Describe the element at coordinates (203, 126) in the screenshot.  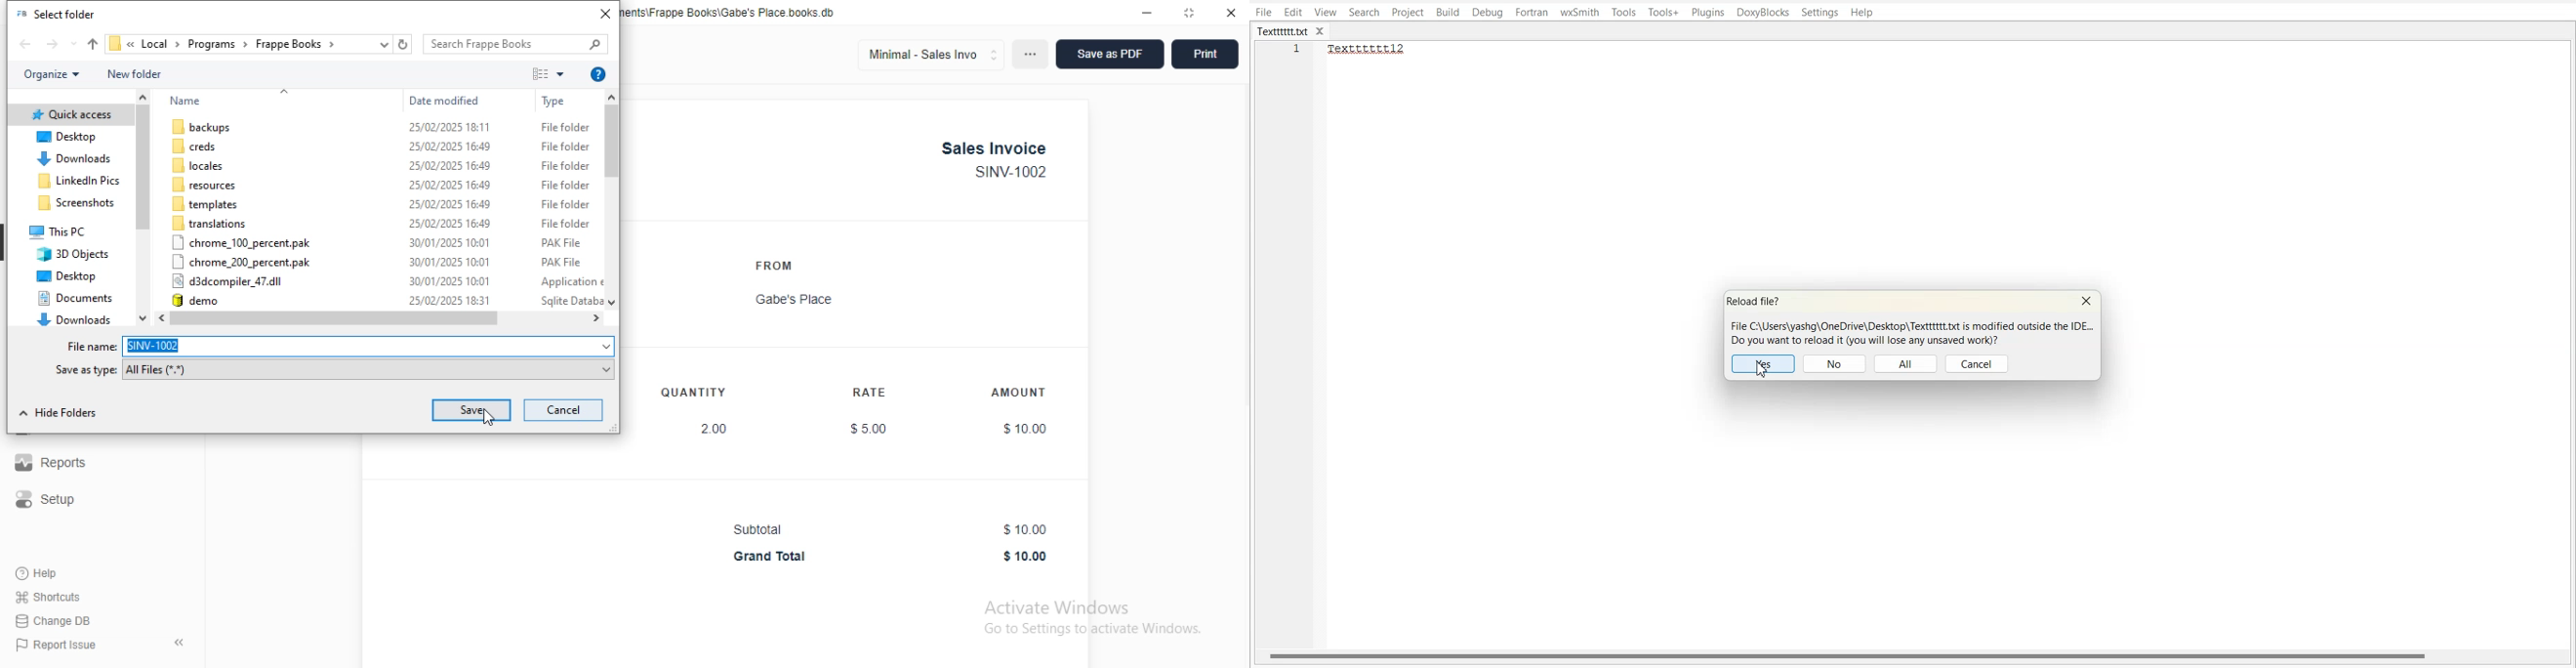
I see `backups` at that location.